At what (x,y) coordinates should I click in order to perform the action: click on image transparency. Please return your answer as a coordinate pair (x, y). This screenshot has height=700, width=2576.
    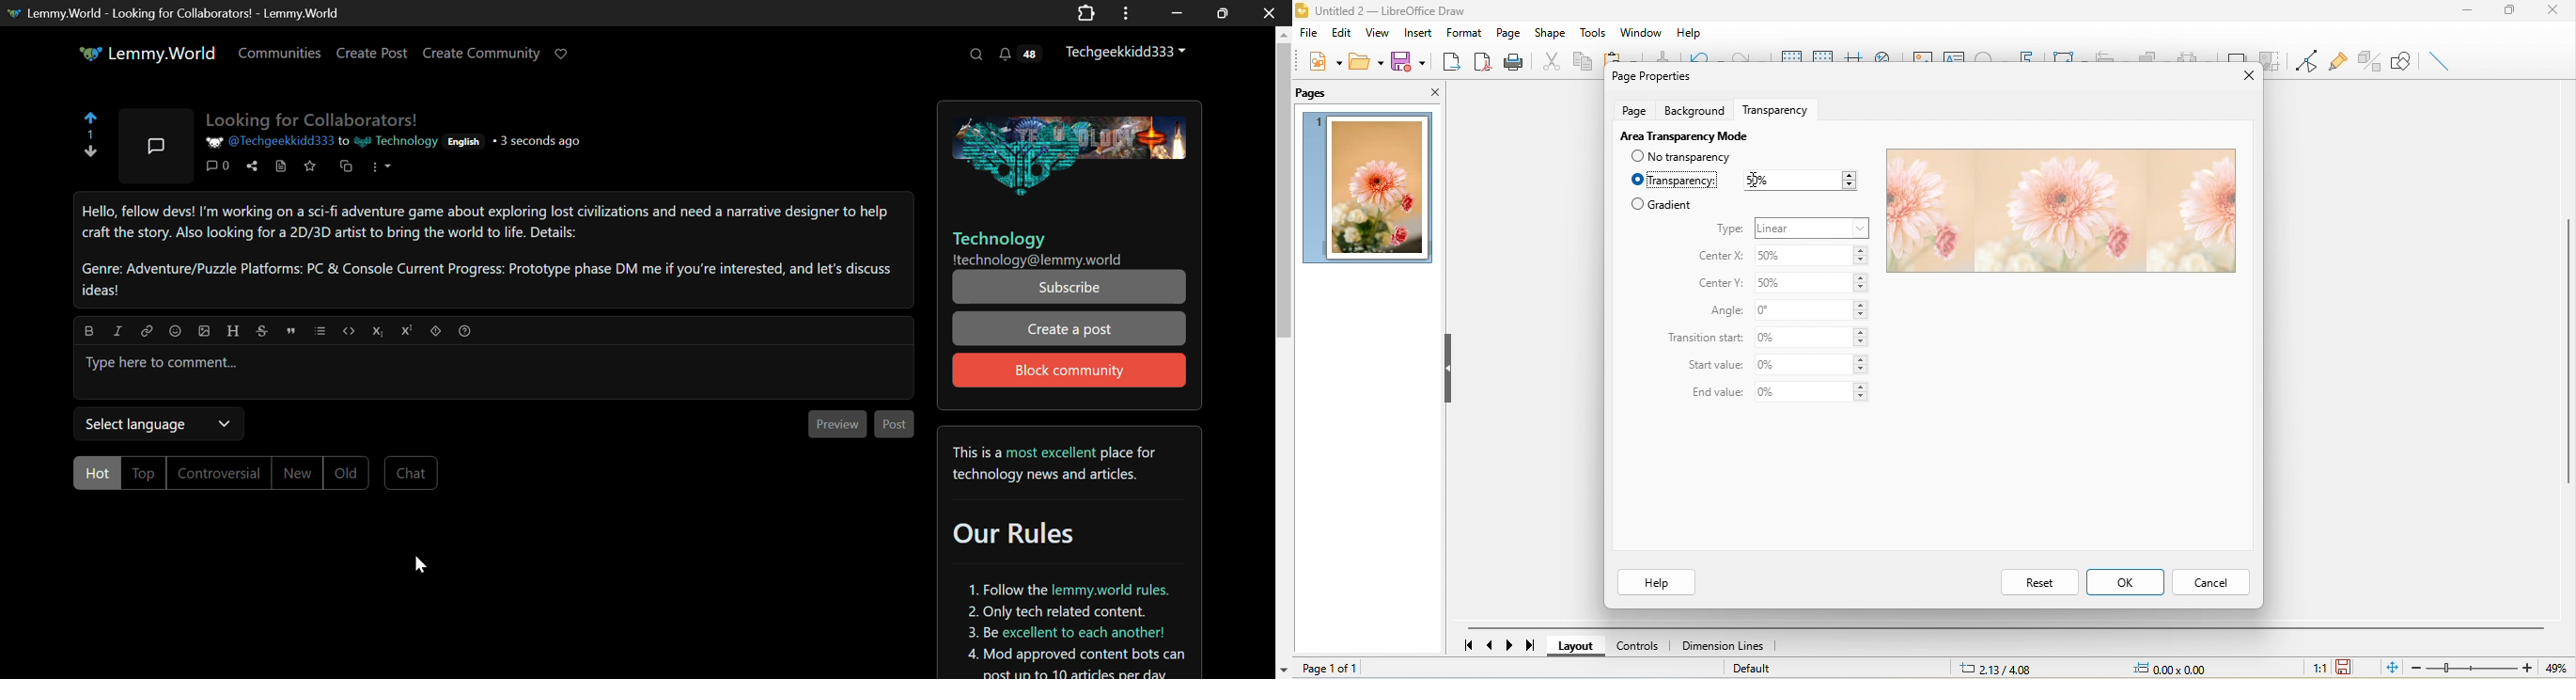
    Looking at the image, I should click on (2058, 212).